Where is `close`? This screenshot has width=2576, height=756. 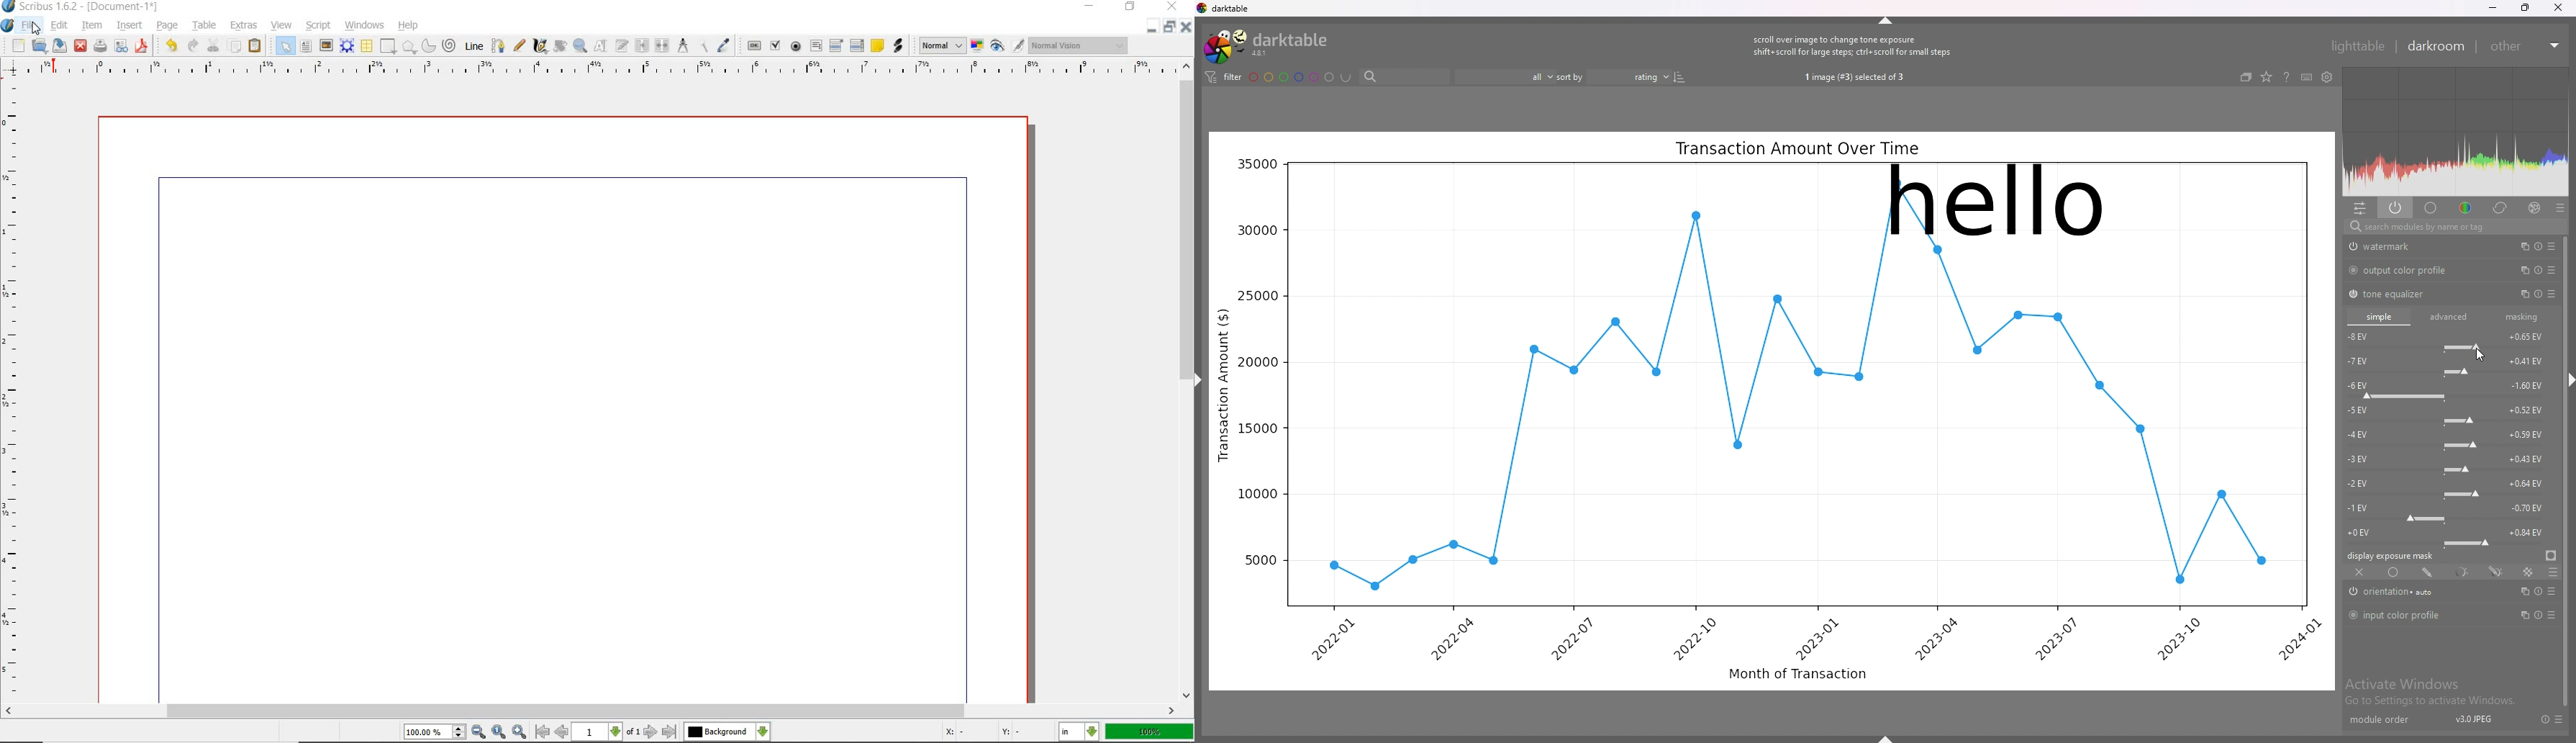
close is located at coordinates (1173, 7).